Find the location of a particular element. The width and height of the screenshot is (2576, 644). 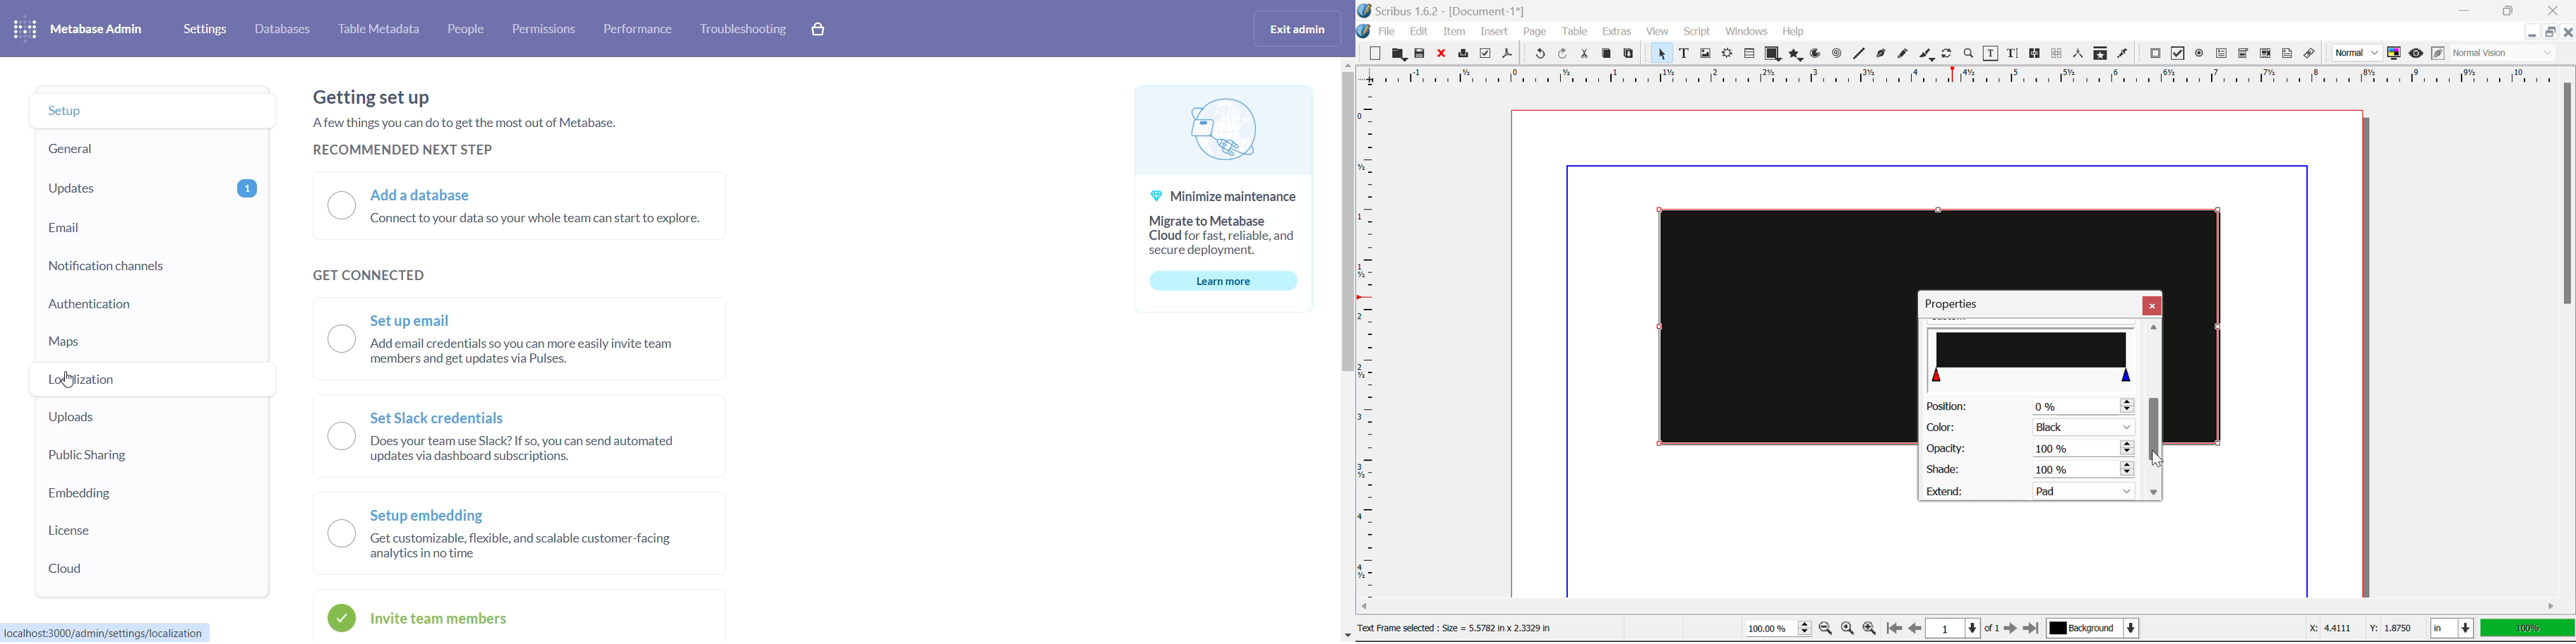

Paste is located at coordinates (1629, 54).